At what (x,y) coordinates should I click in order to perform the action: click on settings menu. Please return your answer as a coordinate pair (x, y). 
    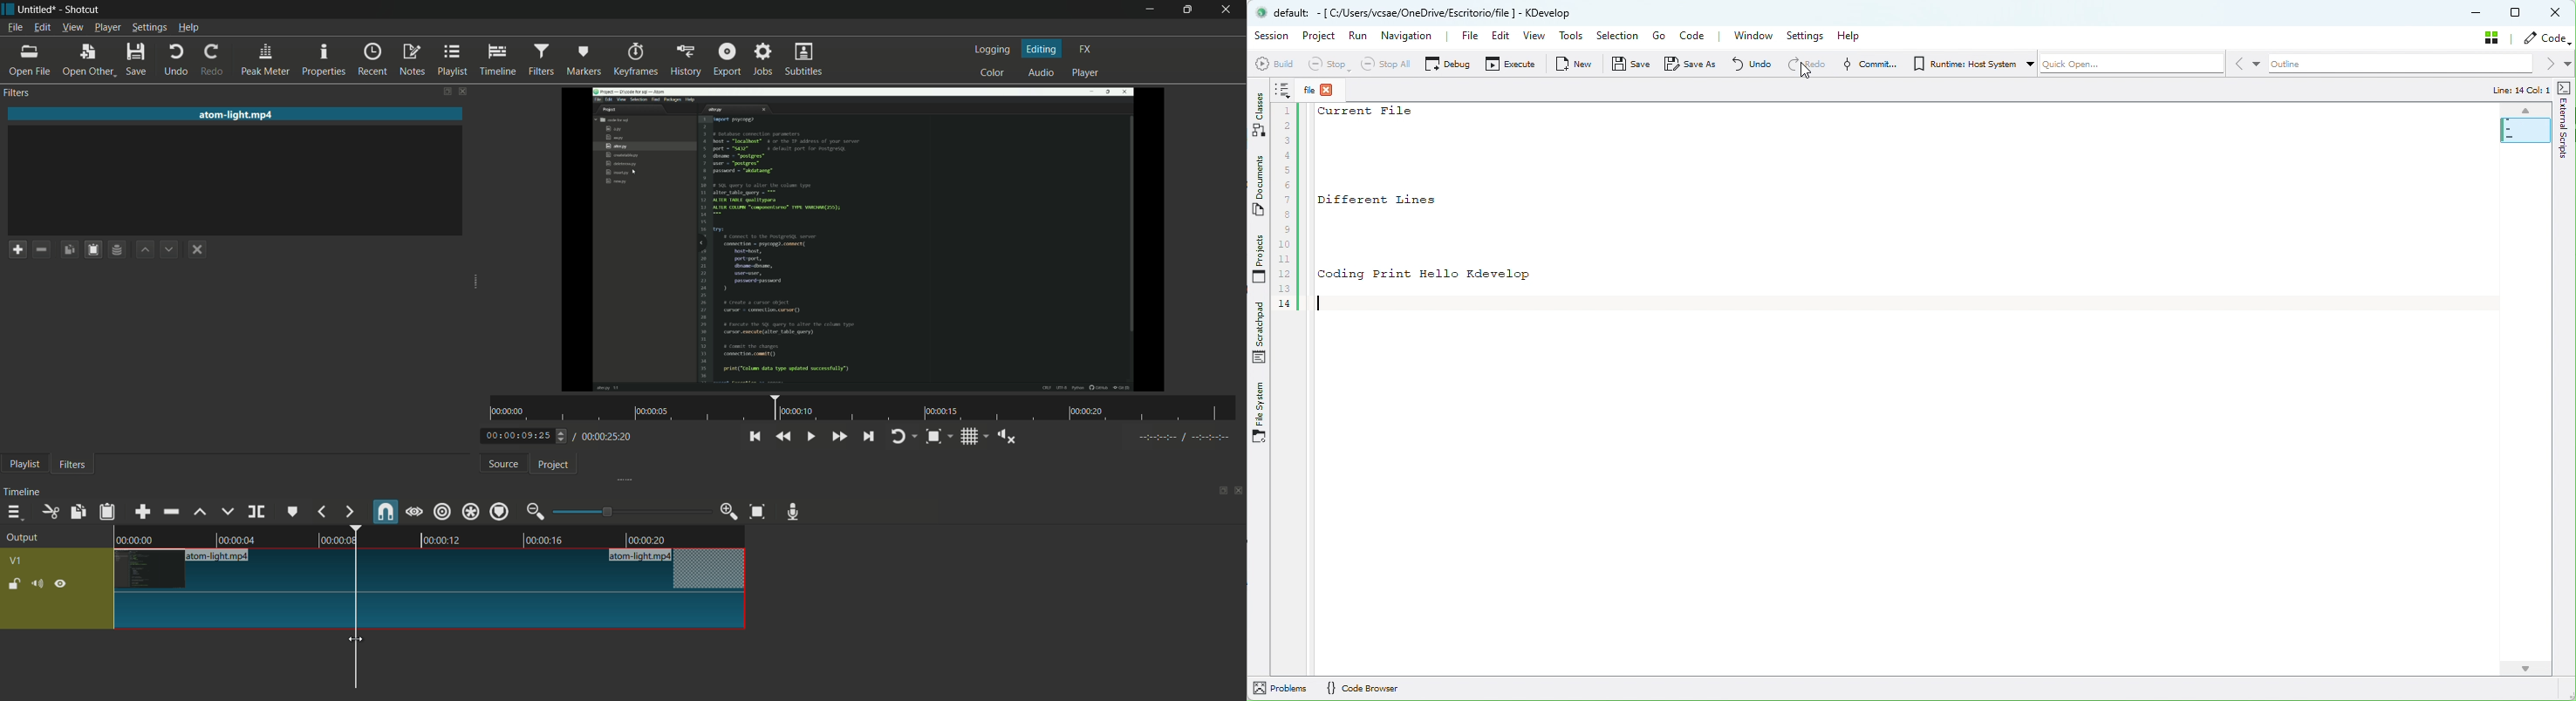
    Looking at the image, I should click on (149, 28).